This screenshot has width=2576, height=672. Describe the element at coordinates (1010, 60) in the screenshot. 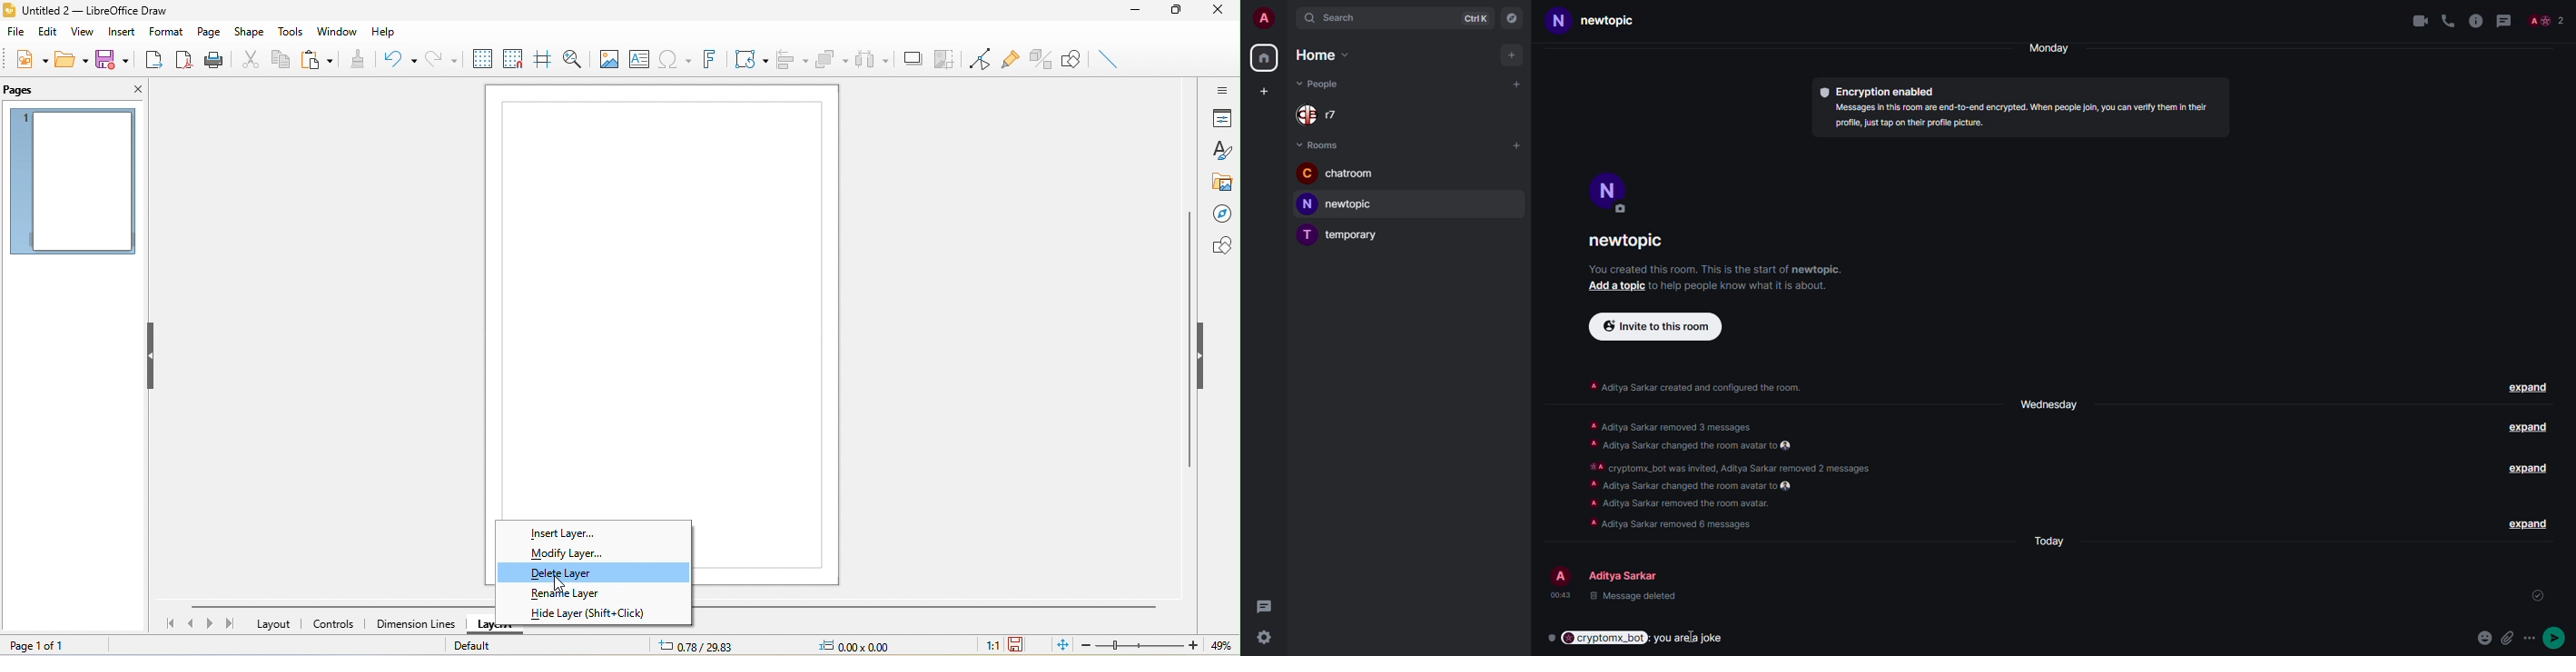

I see `gluepoint function` at that location.